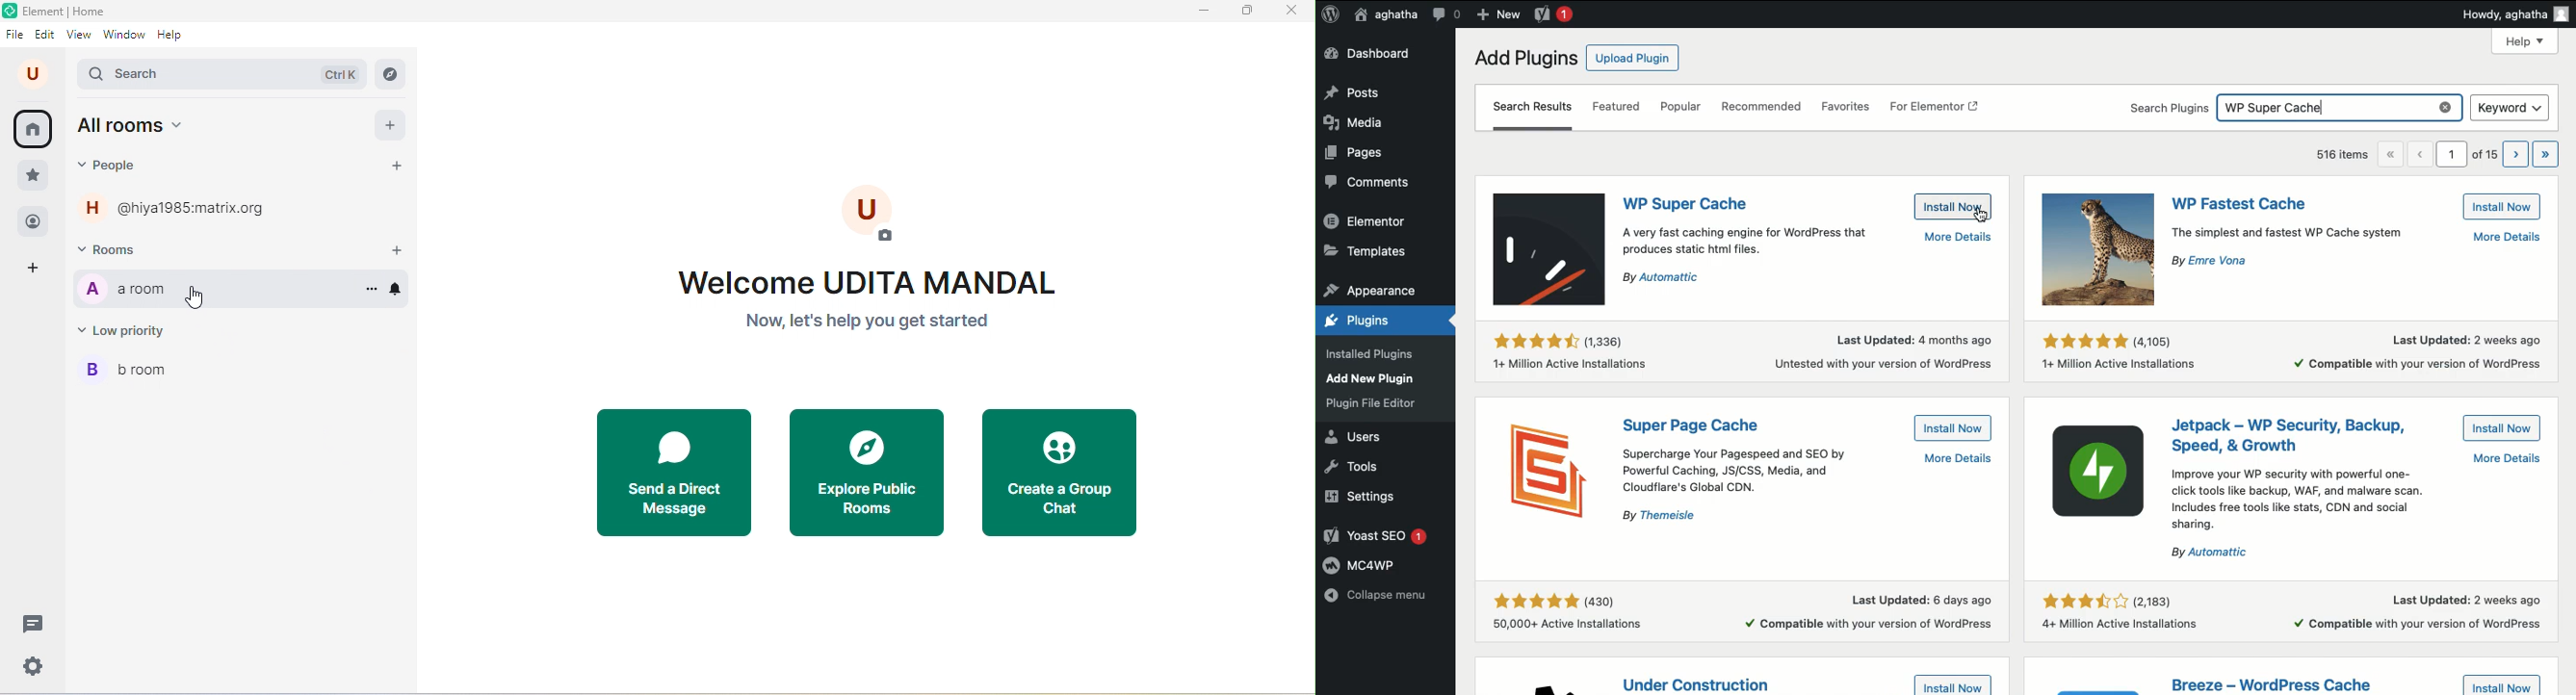  I want to click on add rooms, so click(397, 252).